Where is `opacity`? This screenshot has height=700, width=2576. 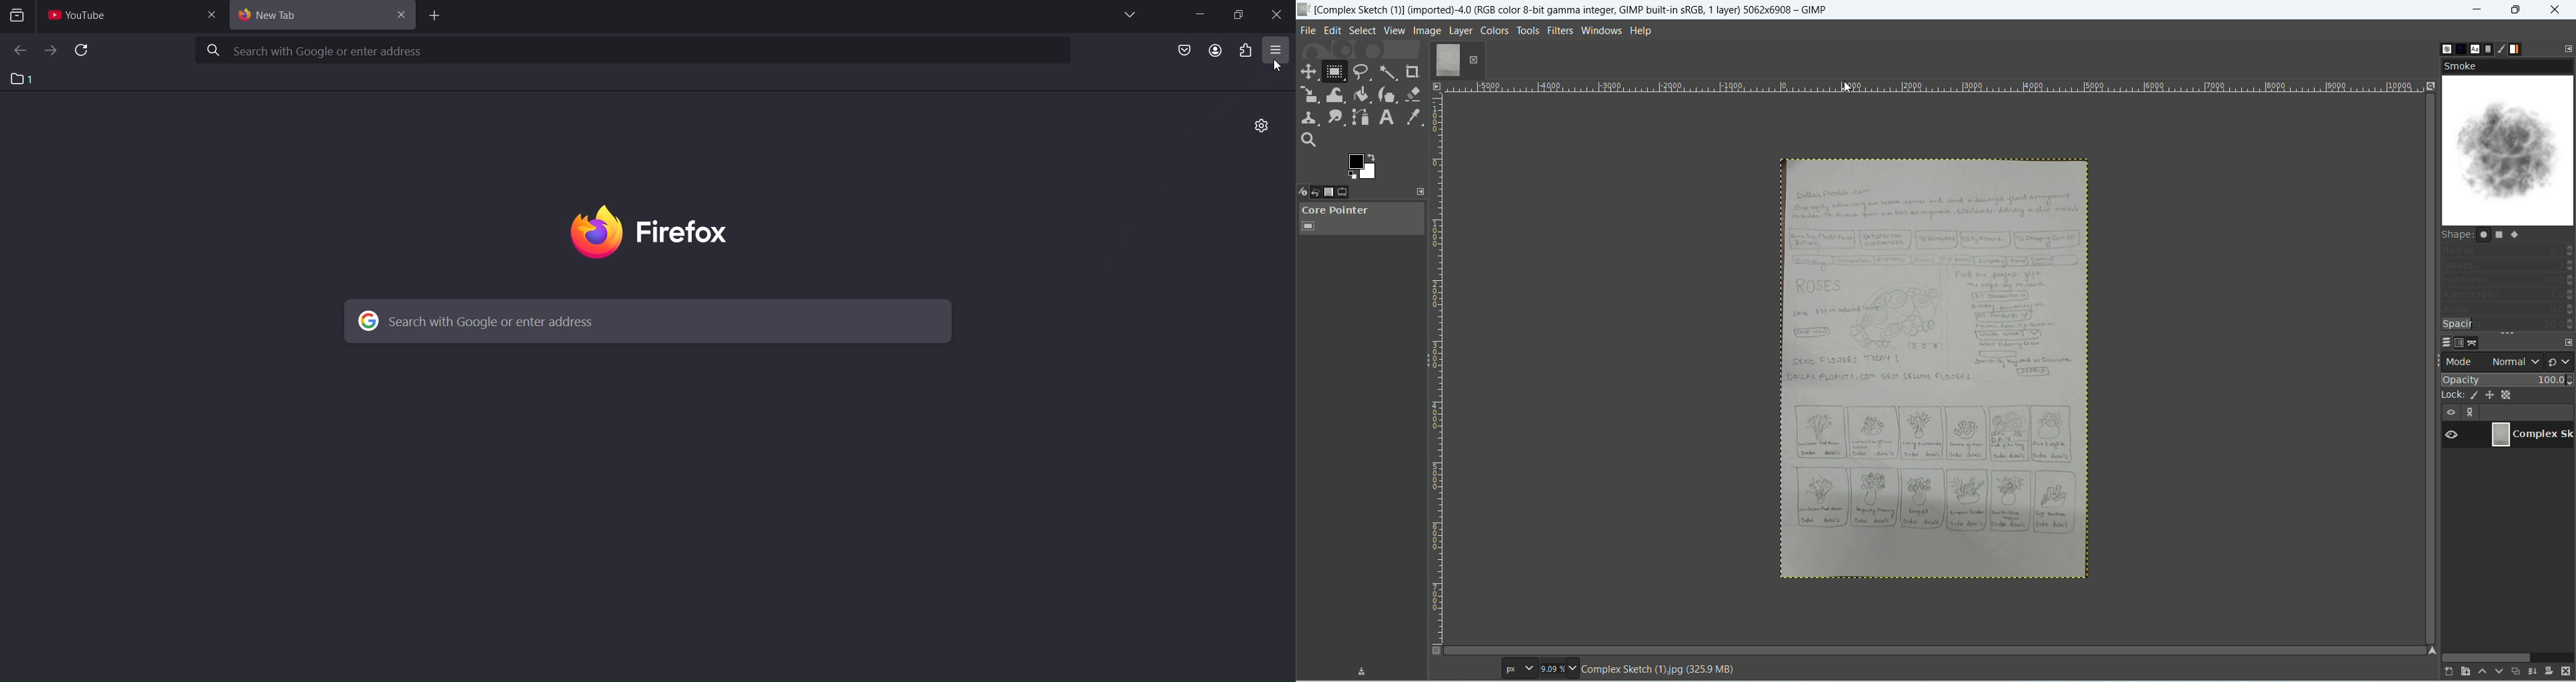
opacity is located at coordinates (2479, 381).